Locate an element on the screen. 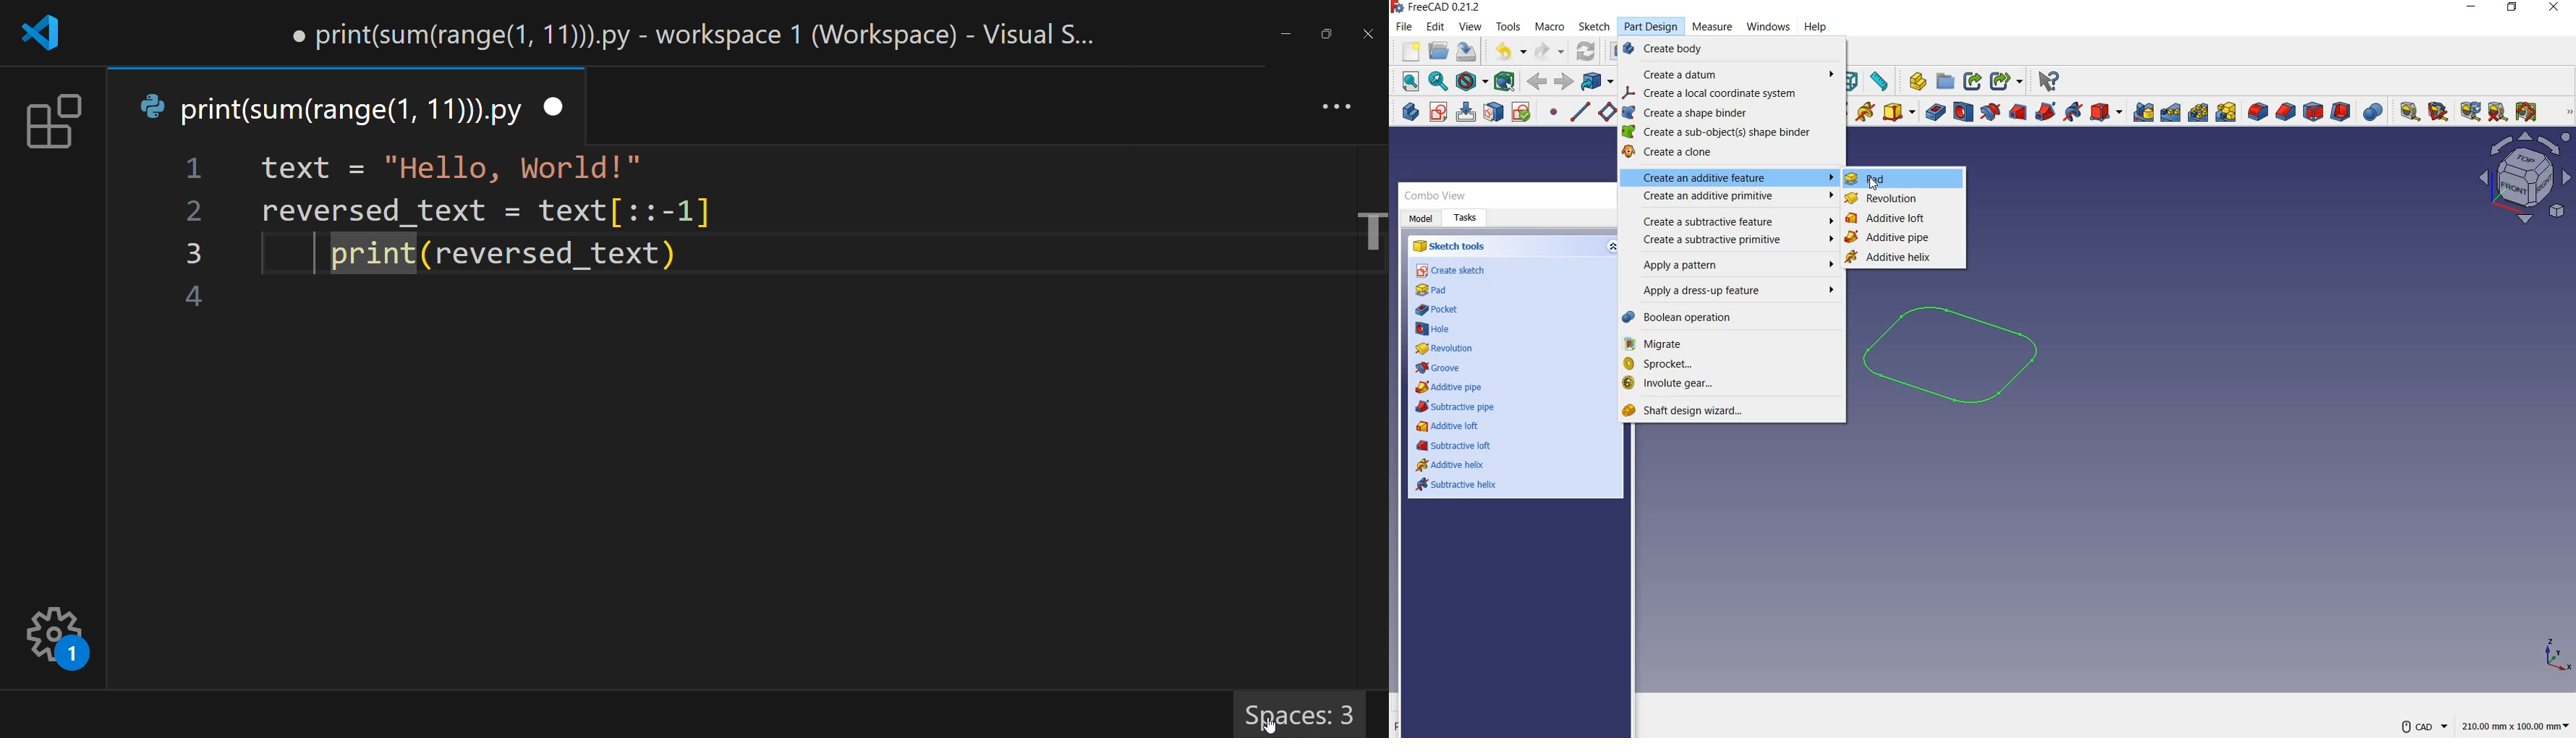 The height and width of the screenshot is (756, 2576). map sketch to face is located at coordinates (1494, 113).